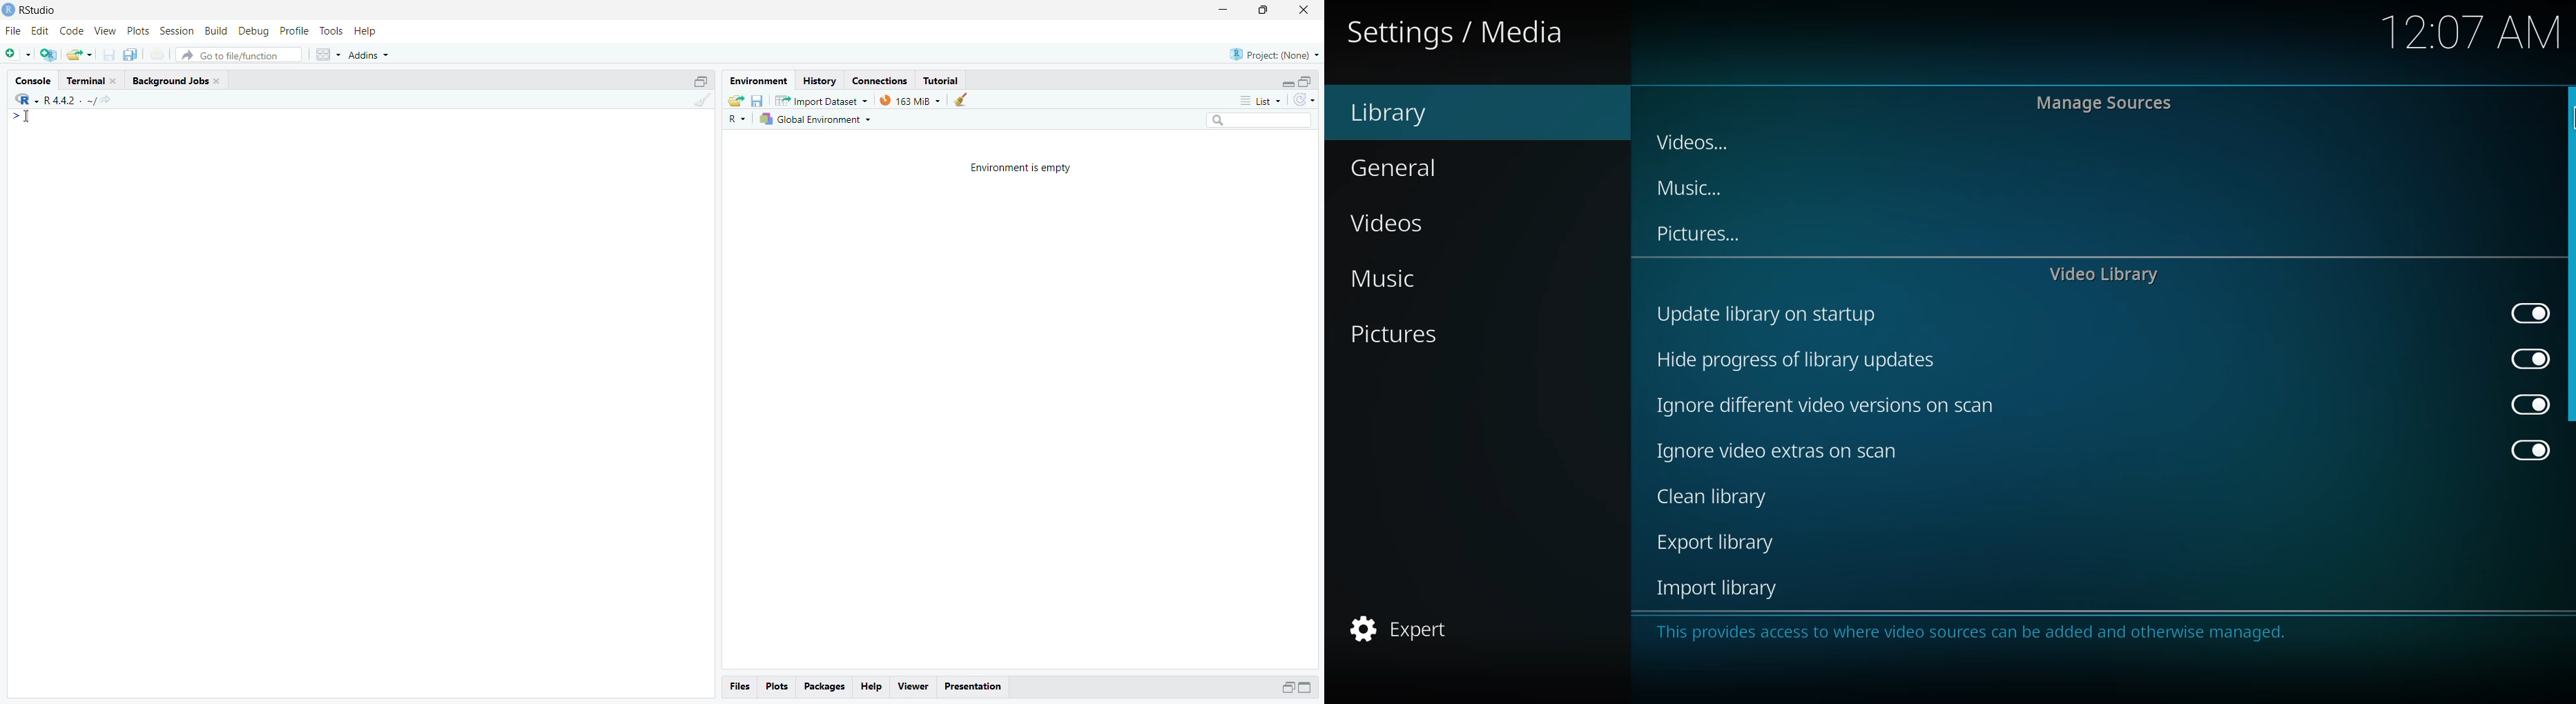 This screenshot has height=728, width=2576. I want to click on RStudio, so click(41, 10).